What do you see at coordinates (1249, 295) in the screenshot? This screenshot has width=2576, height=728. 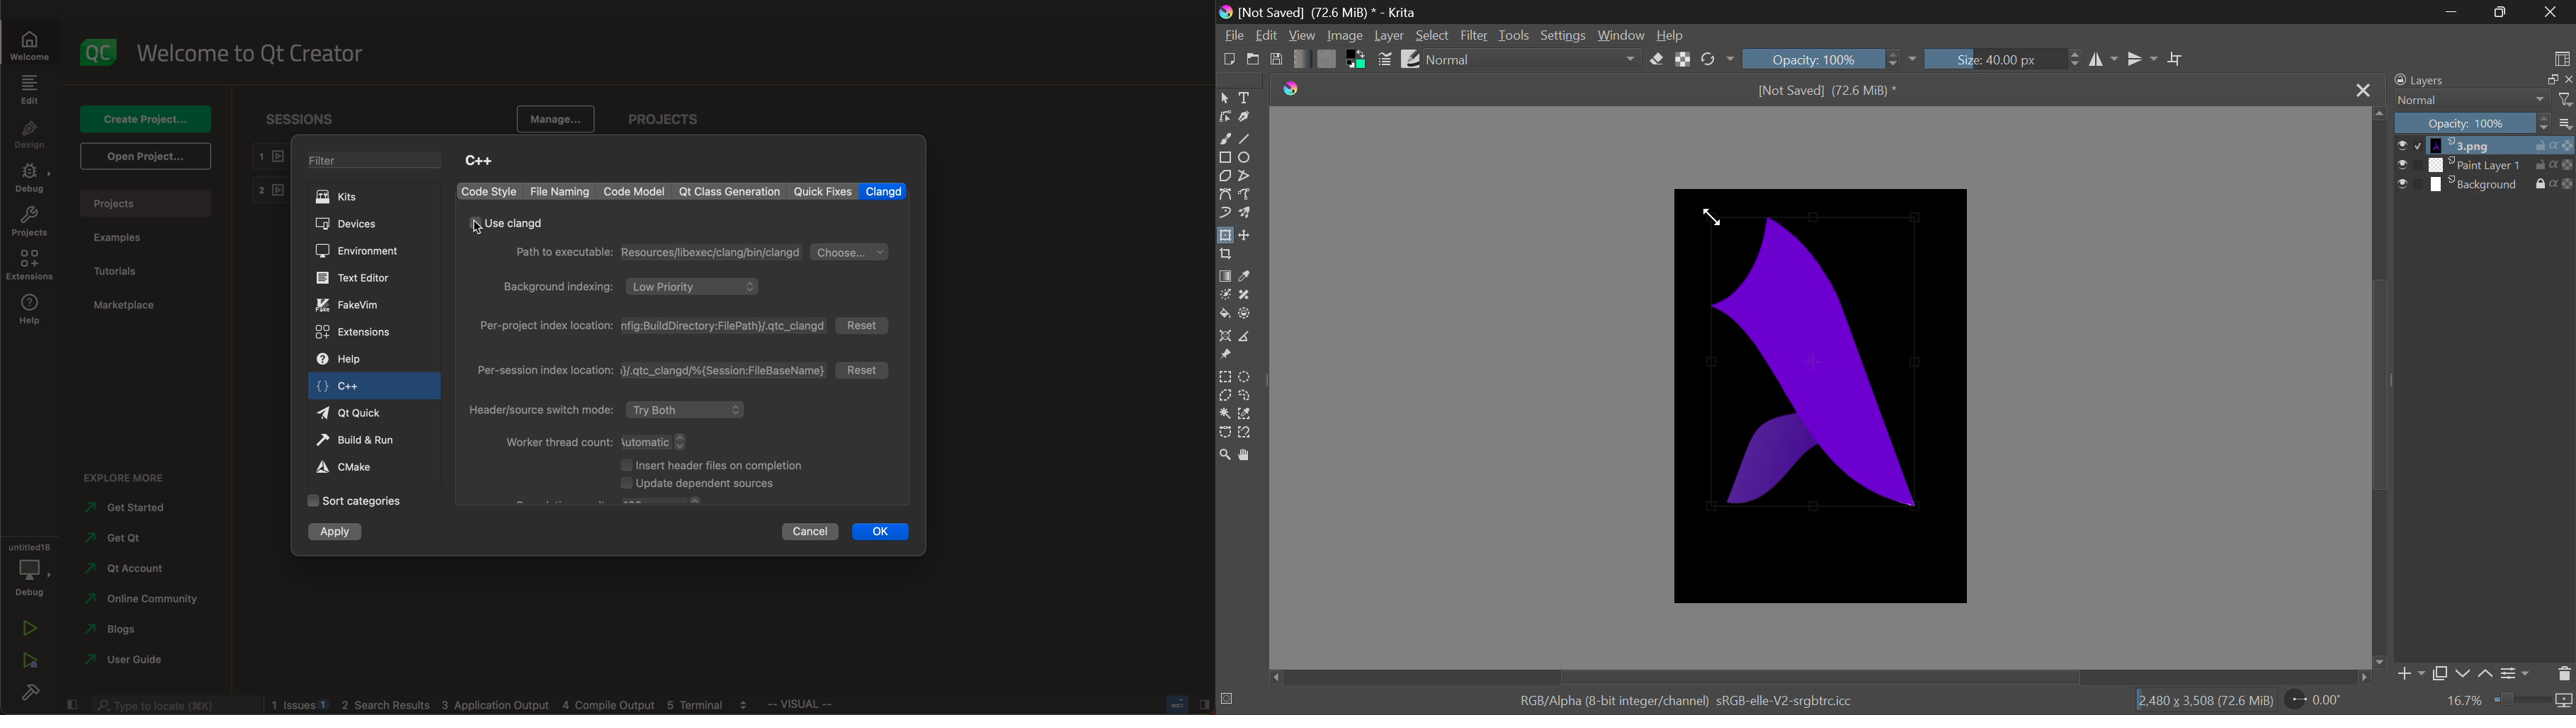 I see `Smart Patch Tool` at bounding box center [1249, 295].